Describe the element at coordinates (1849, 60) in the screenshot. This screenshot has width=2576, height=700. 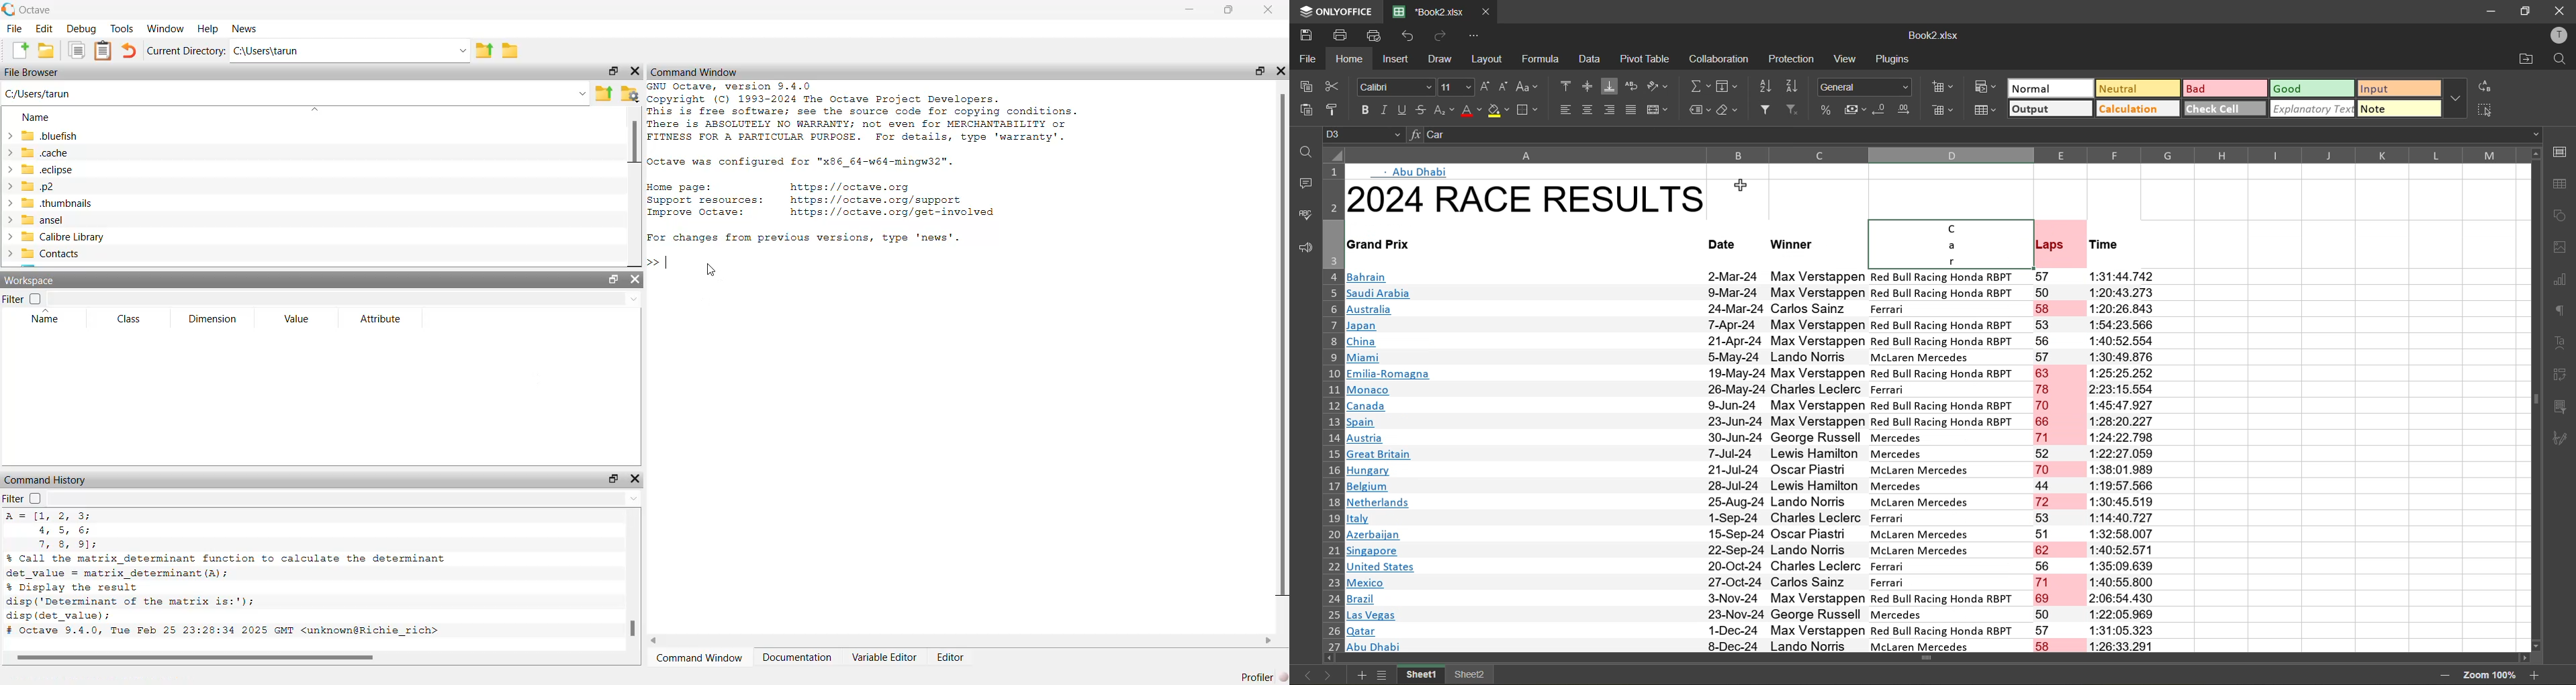
I see `view` at that location.